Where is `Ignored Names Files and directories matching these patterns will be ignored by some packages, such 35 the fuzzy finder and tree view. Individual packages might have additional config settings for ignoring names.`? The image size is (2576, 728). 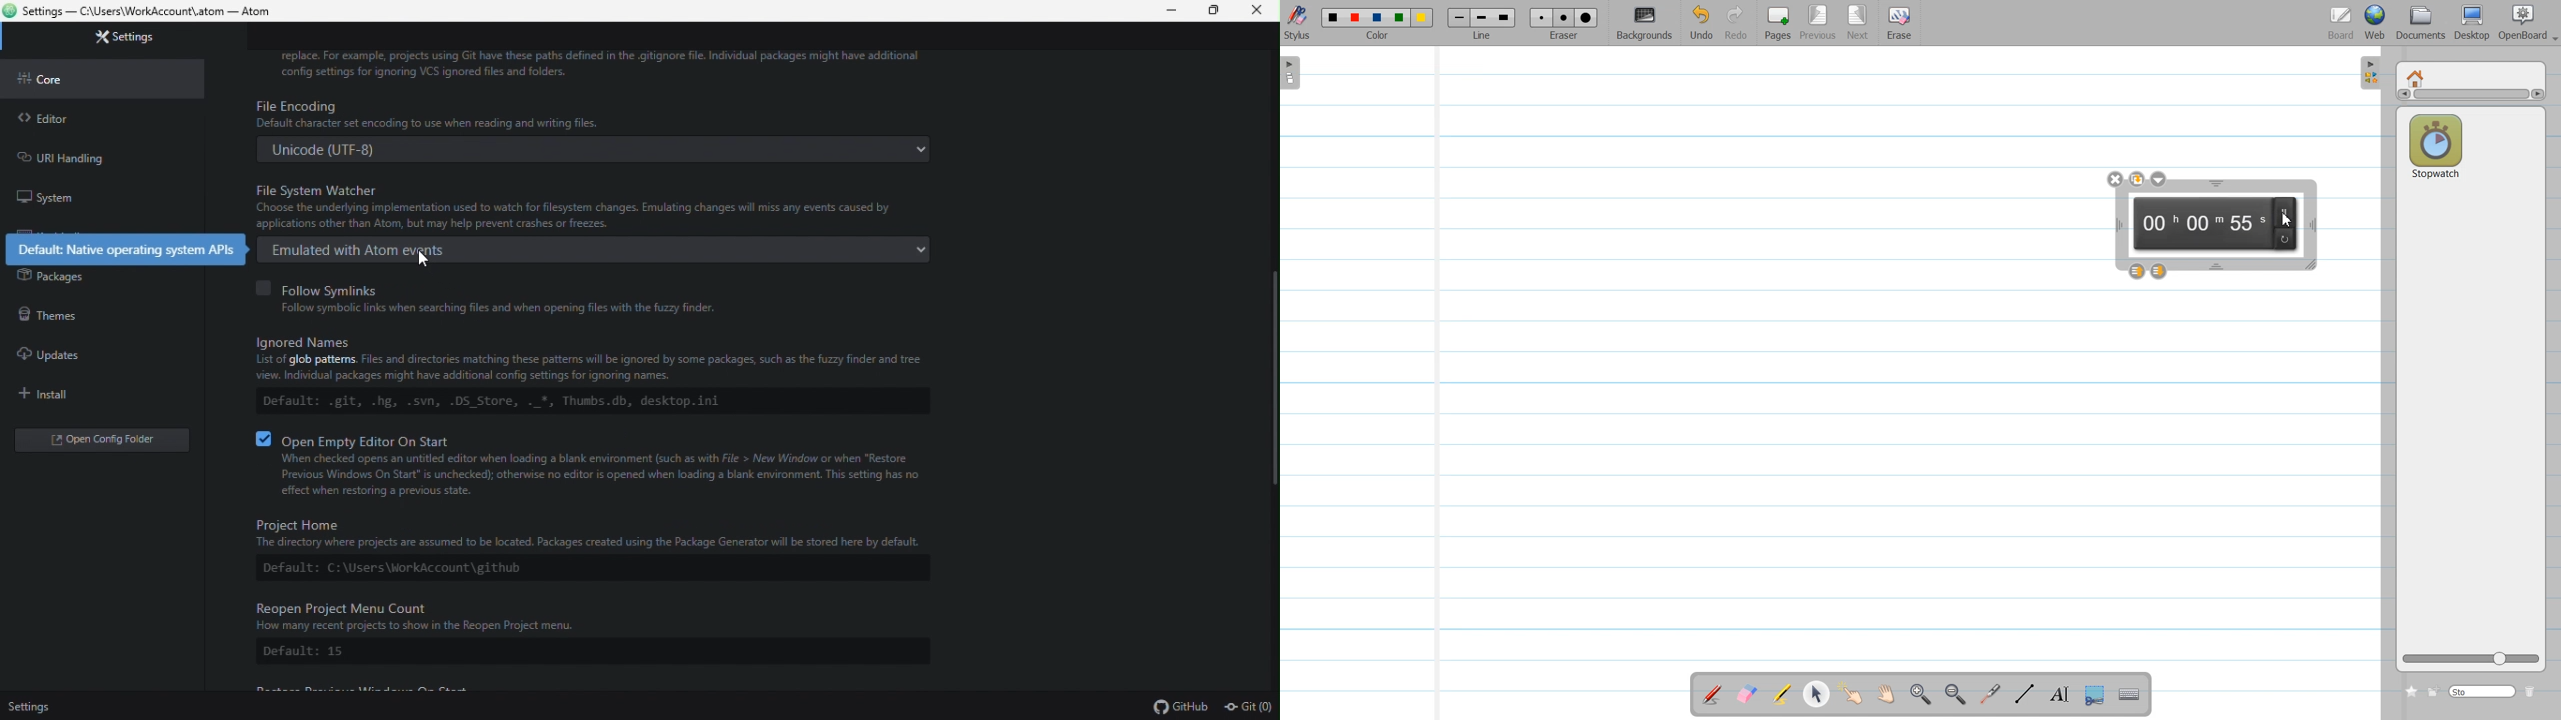 Ignored Names Files and directories matching these patterns will be ignored by some packages, such 35 the fuzzy finder and tree view. Individual packages might have additional config settings for ignoring names. is located at coordinates (577, 354).